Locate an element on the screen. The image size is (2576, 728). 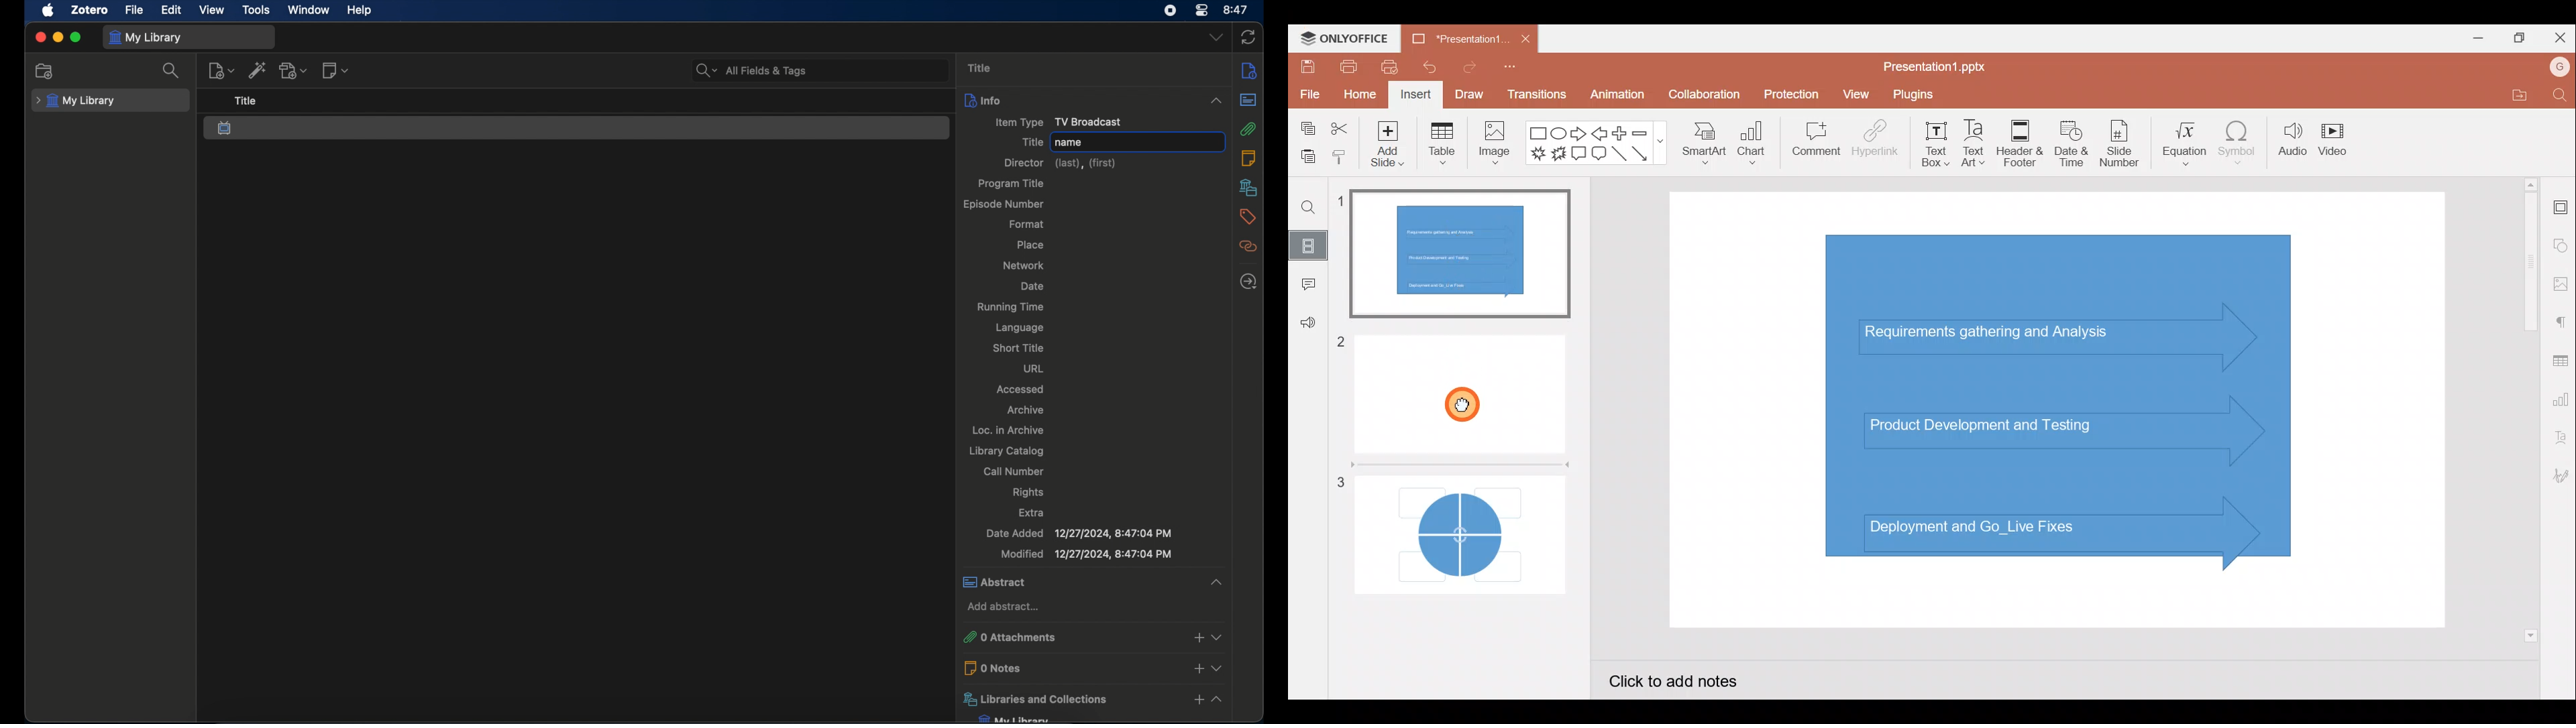
close is located at coordinates (40, 37).